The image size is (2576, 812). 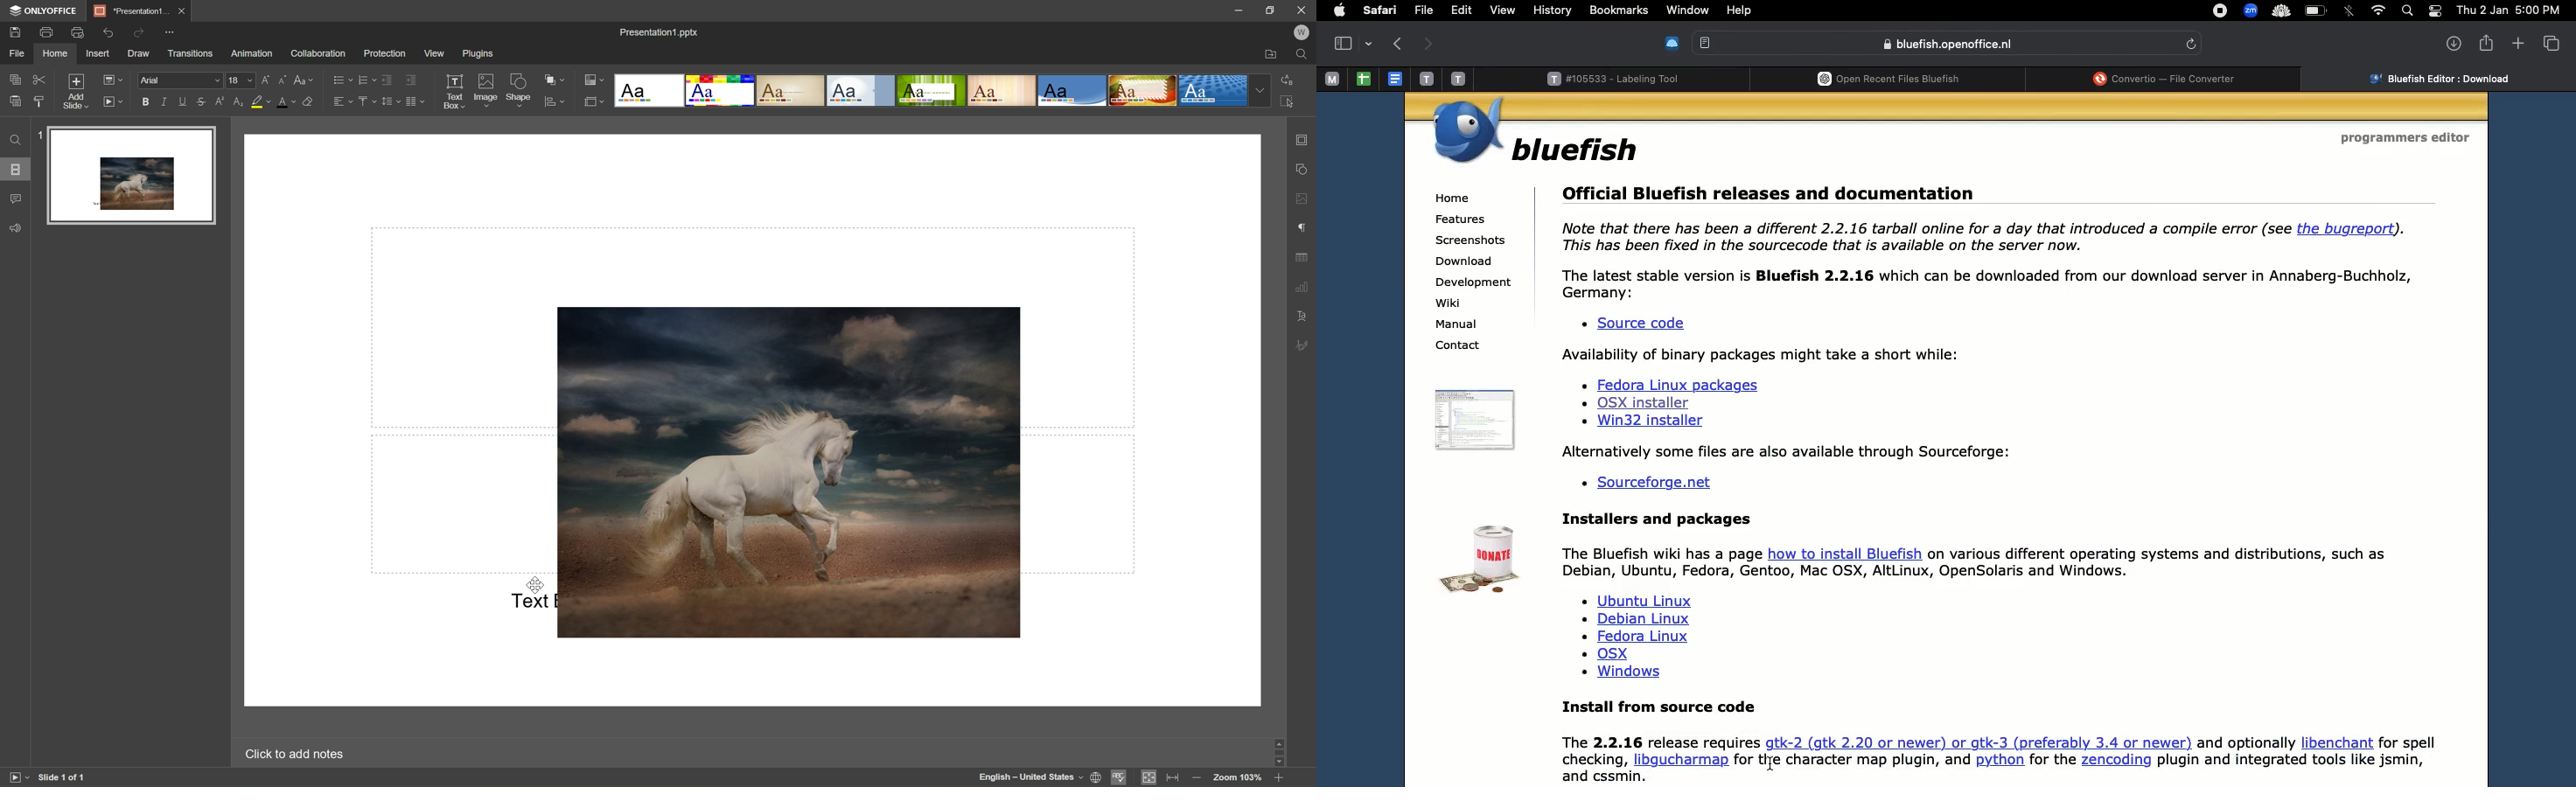 I want to click on Clear style, so click(x=310, y=102).